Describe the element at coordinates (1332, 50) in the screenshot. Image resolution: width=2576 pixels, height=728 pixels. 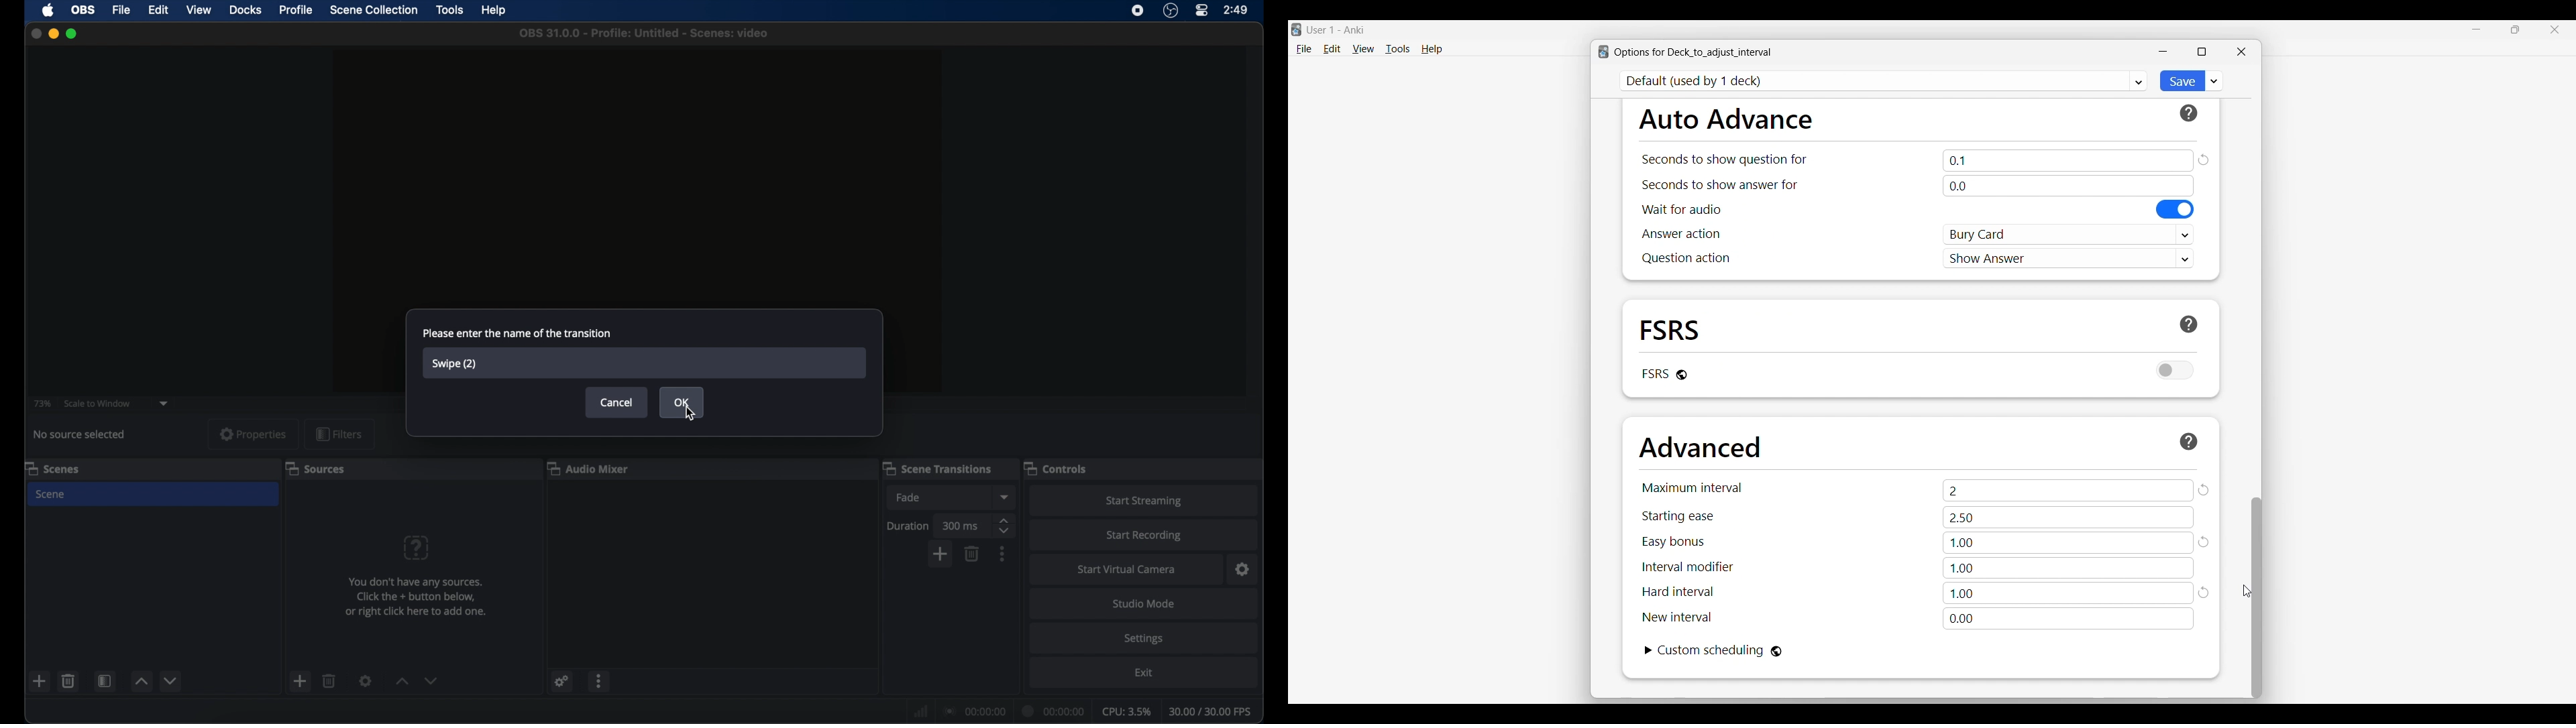
I see `Edit menu` at that location.